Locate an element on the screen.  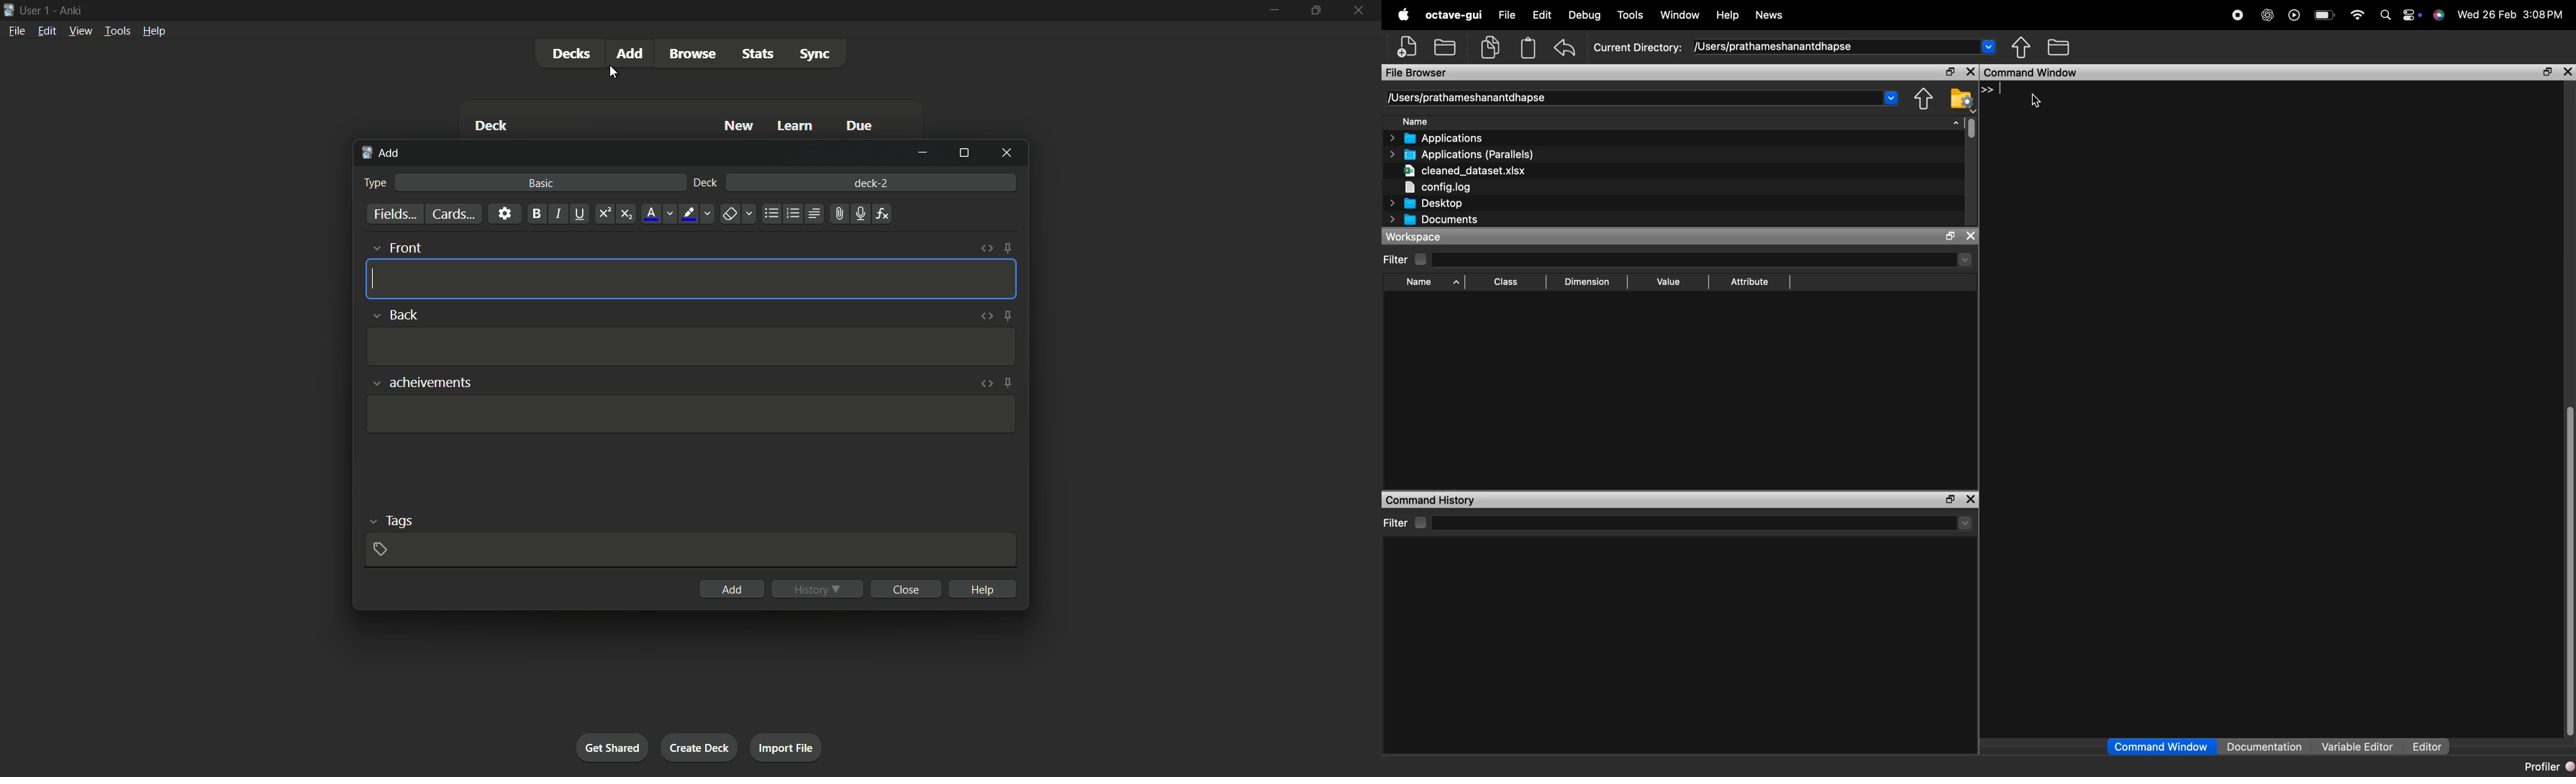
toggle sticky is located at coordinates (1007, 250).